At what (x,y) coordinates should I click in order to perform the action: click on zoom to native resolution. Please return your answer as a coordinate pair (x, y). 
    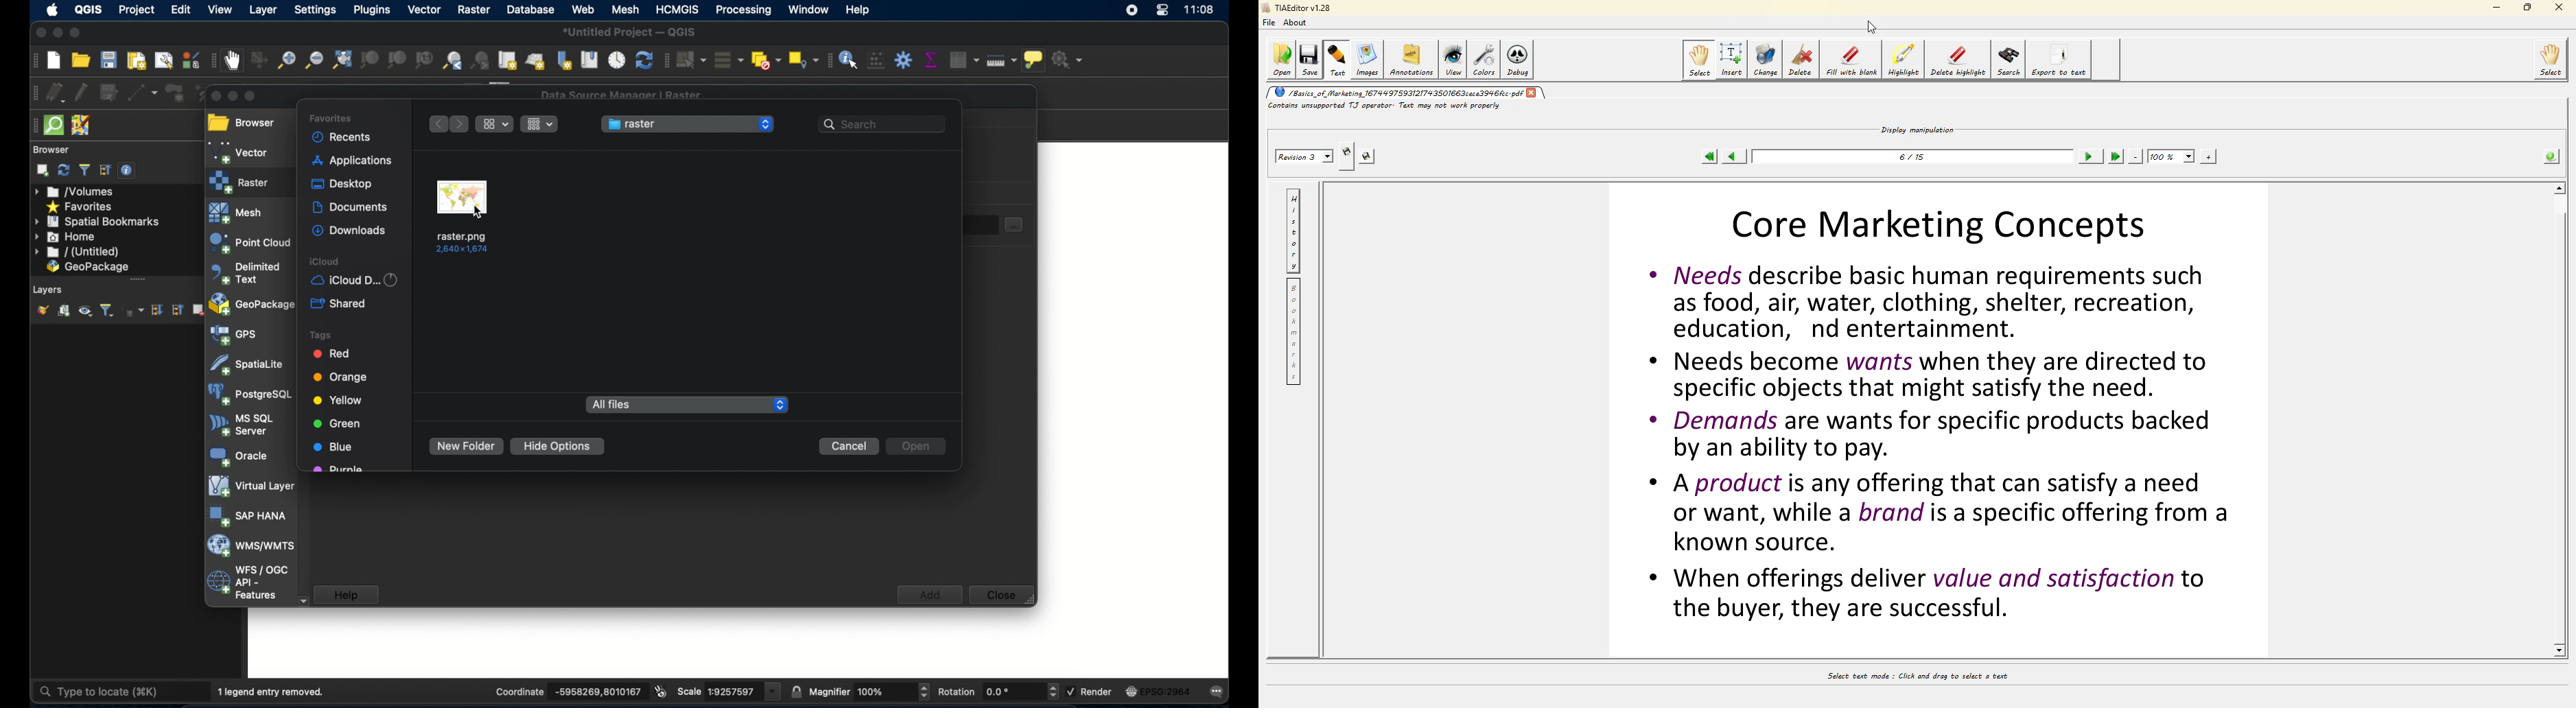
    Looking at the image, I should click on (424, 60).